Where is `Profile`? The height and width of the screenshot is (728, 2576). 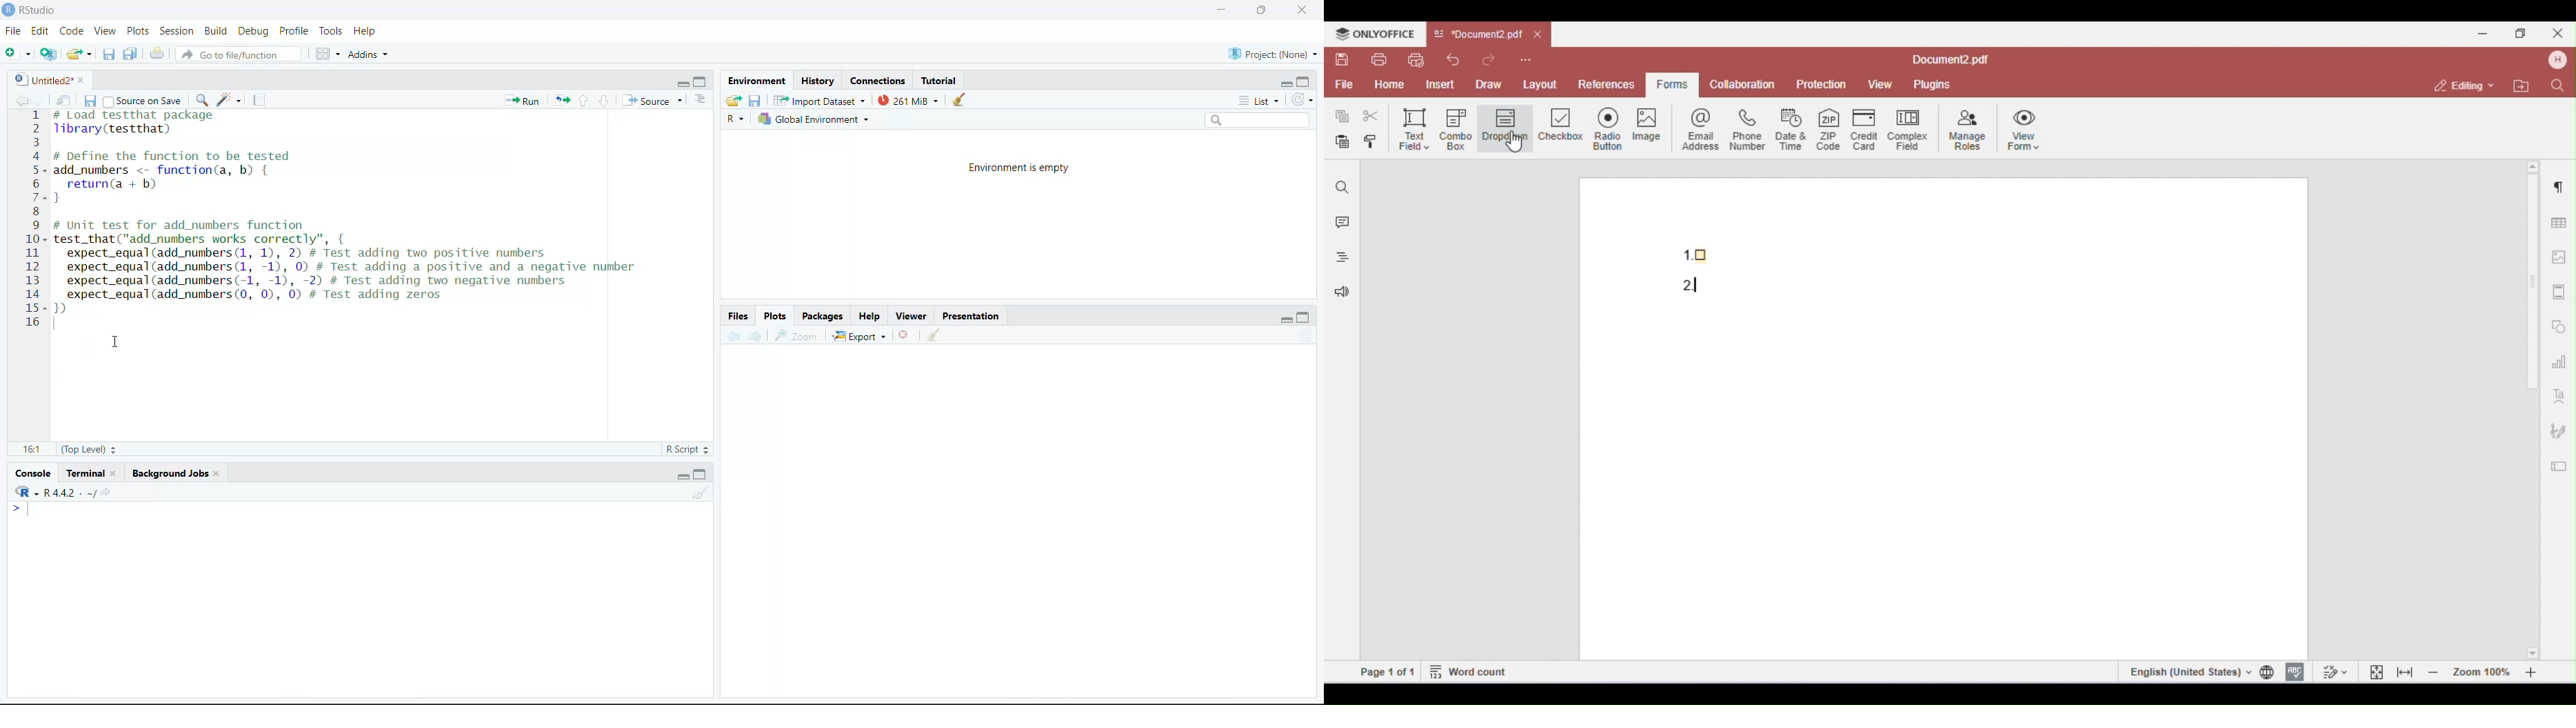
Profile is located at coordinates (292, 30).